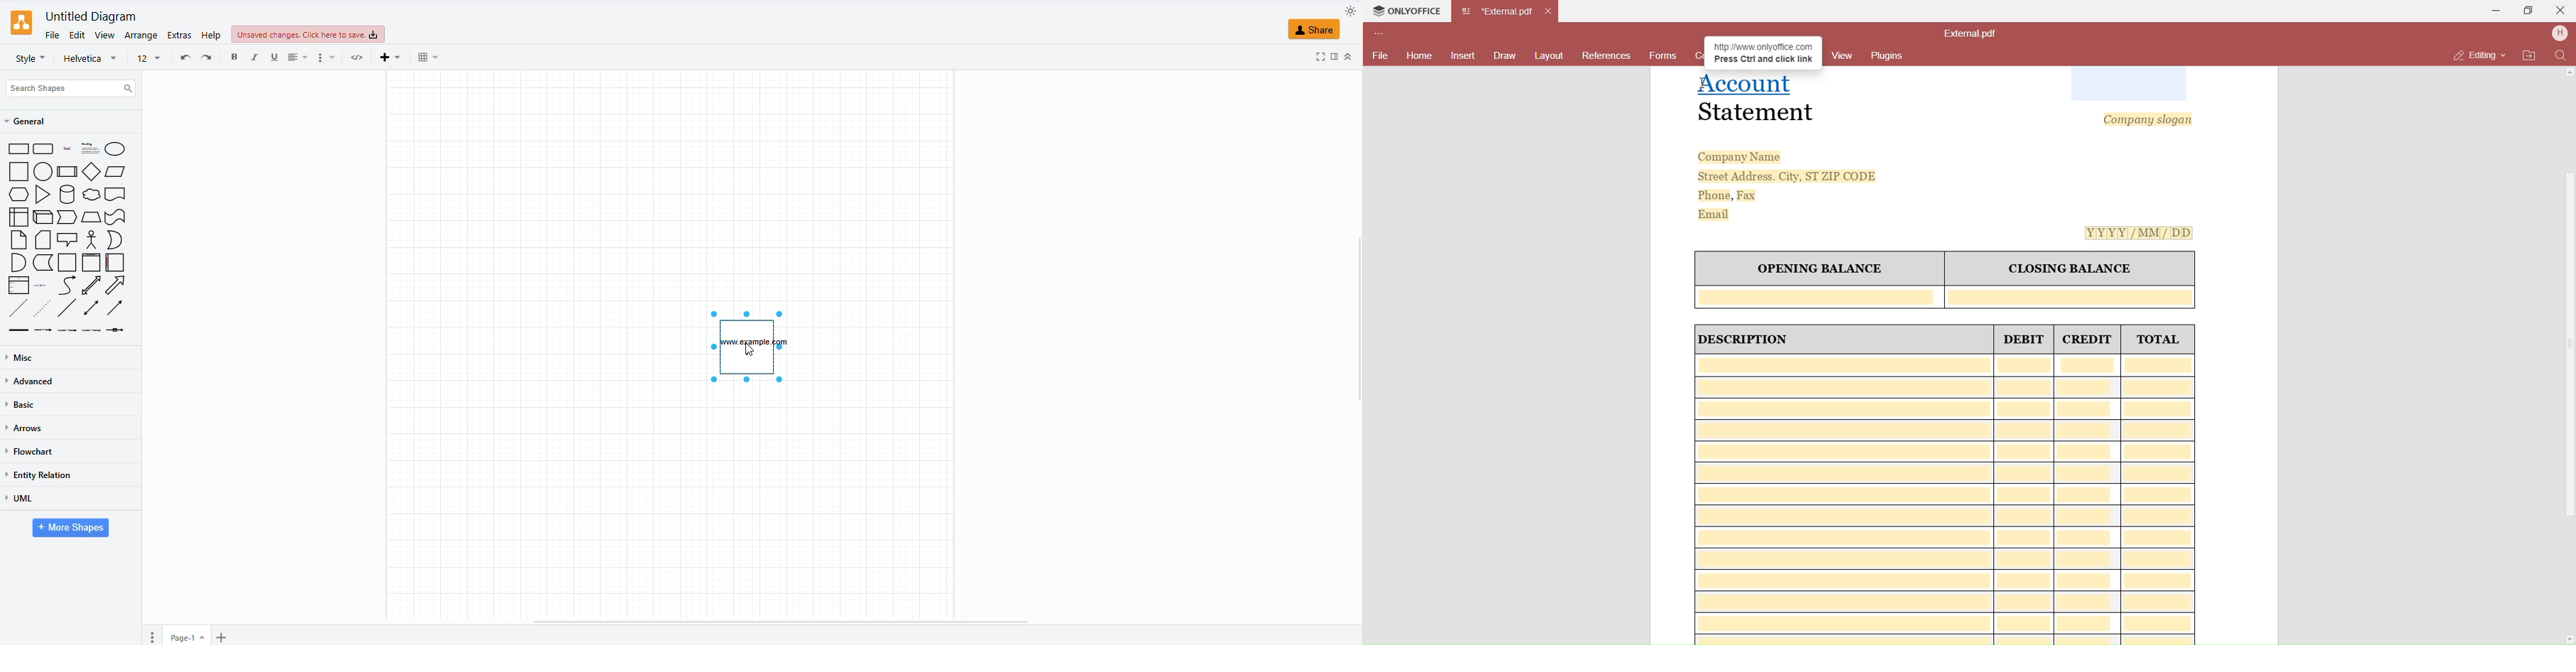  What do you see at coordinates (359, 57) in the screenshot?
I see `html` at bounding box center [359, 57].